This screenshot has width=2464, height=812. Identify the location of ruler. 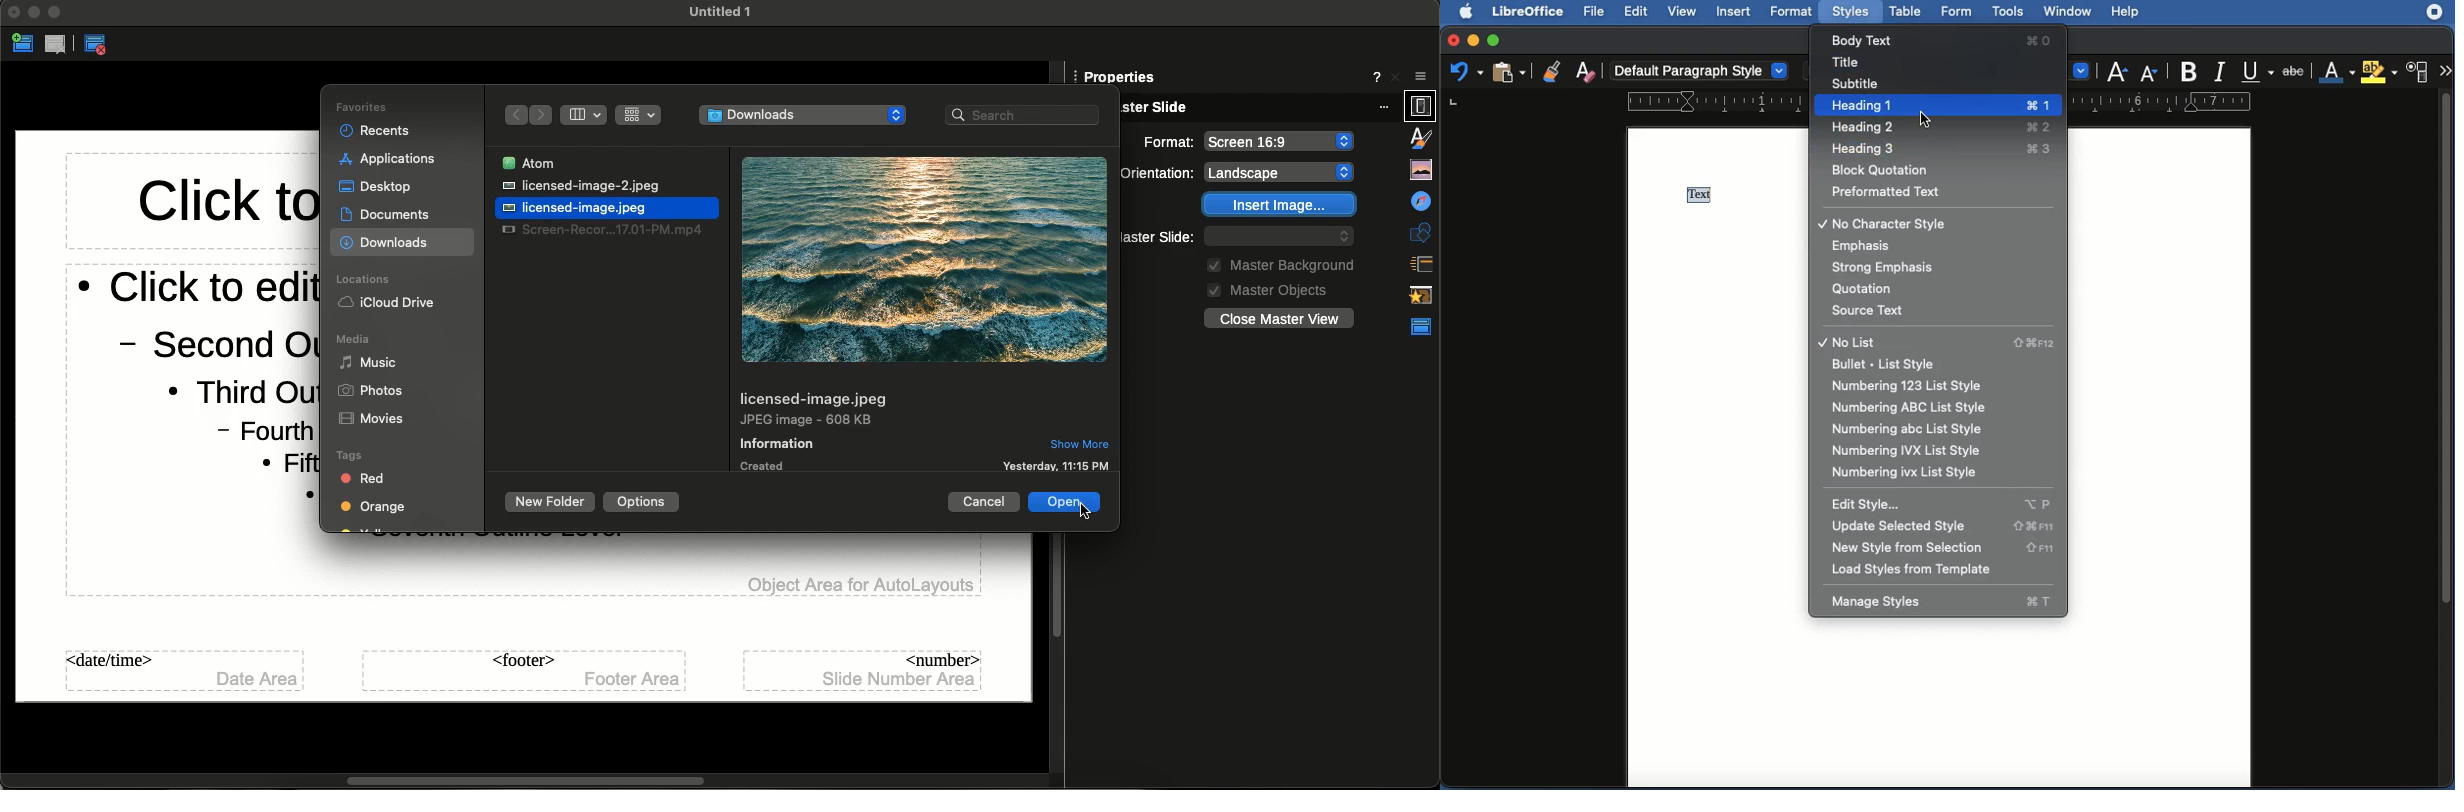
(2161, 102).